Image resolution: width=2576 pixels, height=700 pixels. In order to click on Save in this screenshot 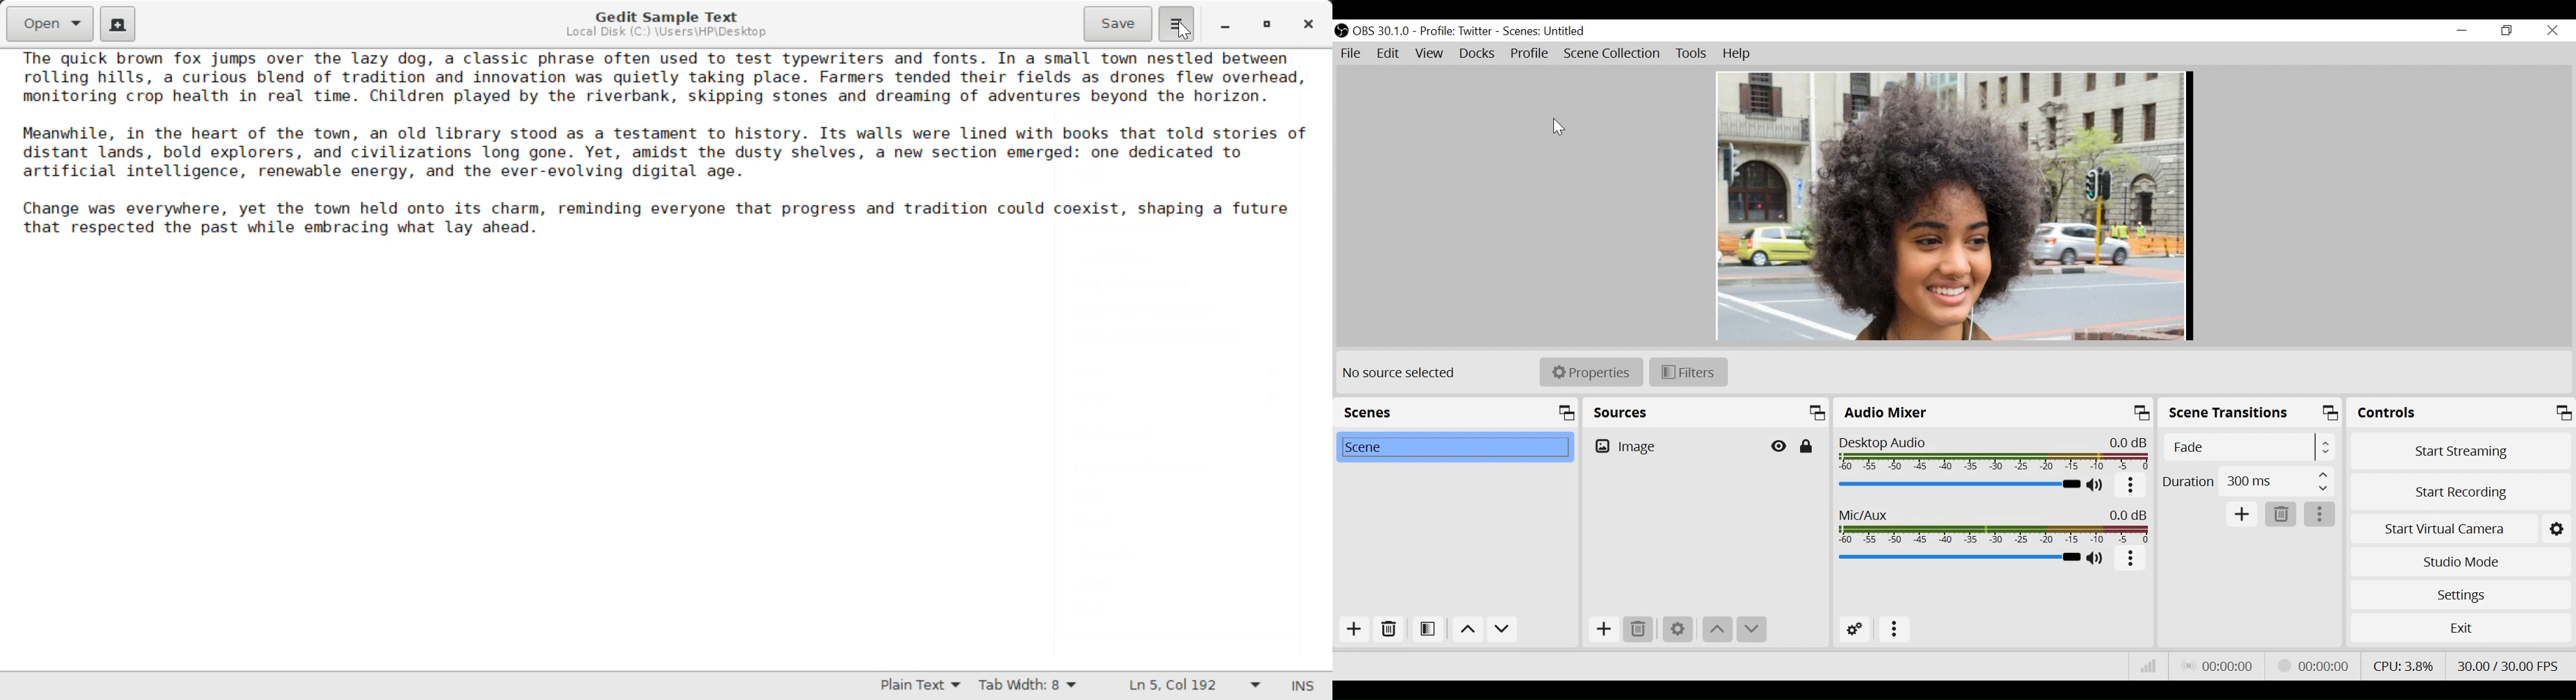, I will do `click(1119, 22)`.